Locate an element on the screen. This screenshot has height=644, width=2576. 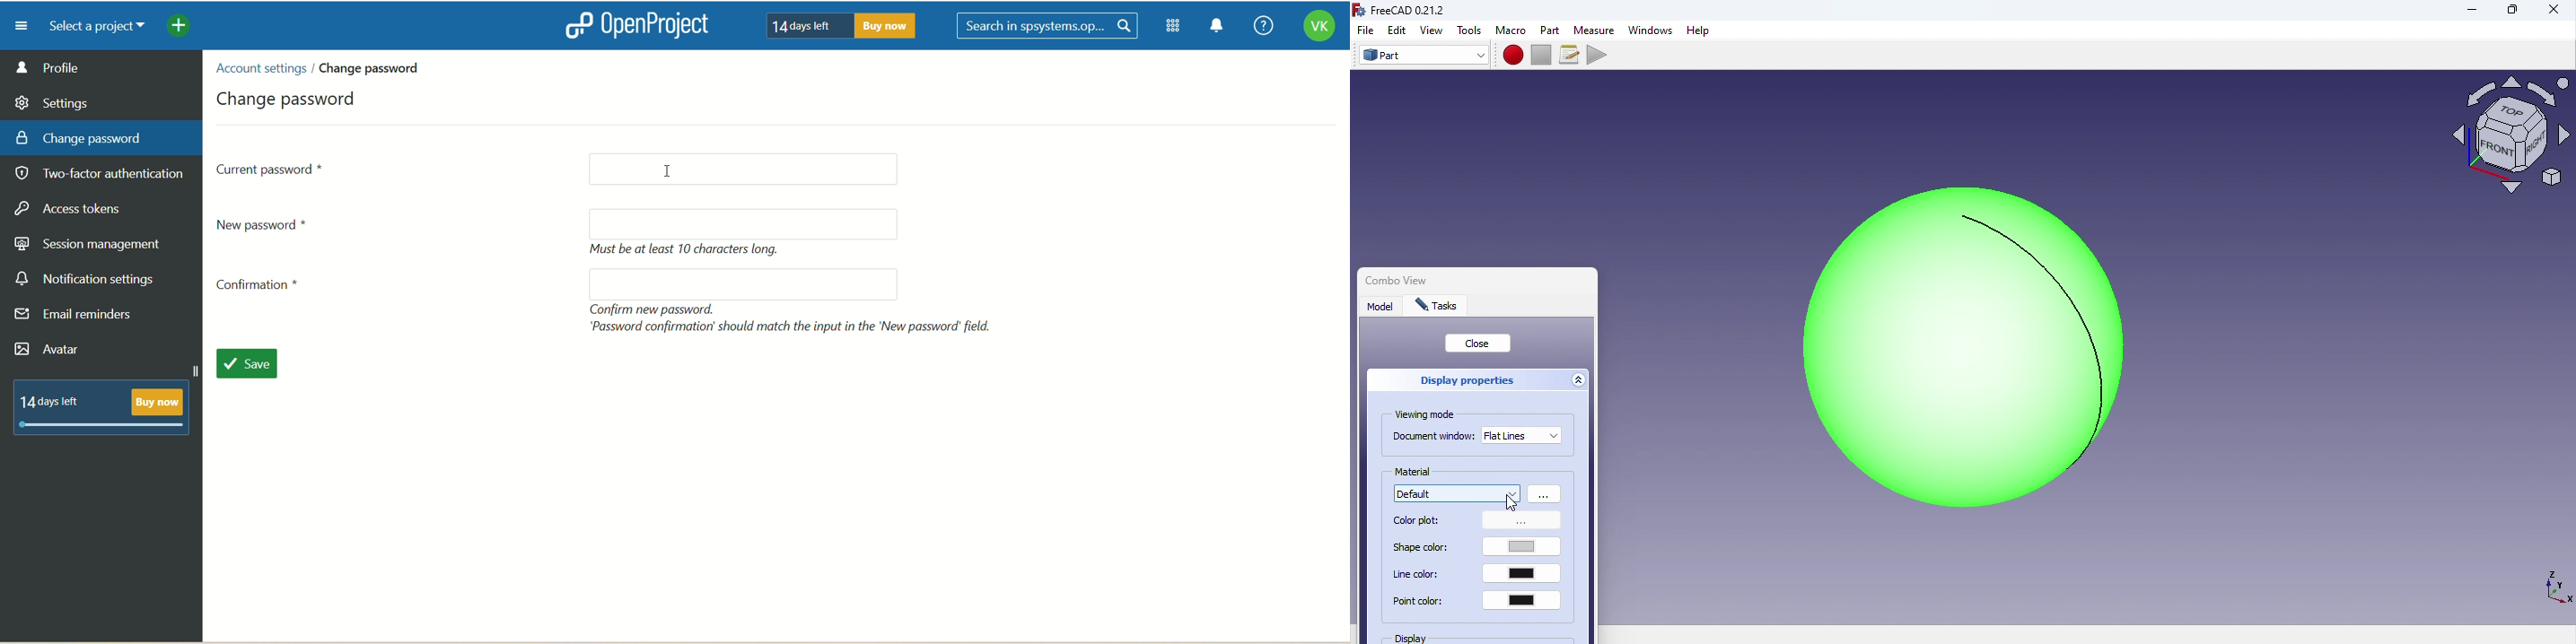
text is located at coordinates (794, 318).